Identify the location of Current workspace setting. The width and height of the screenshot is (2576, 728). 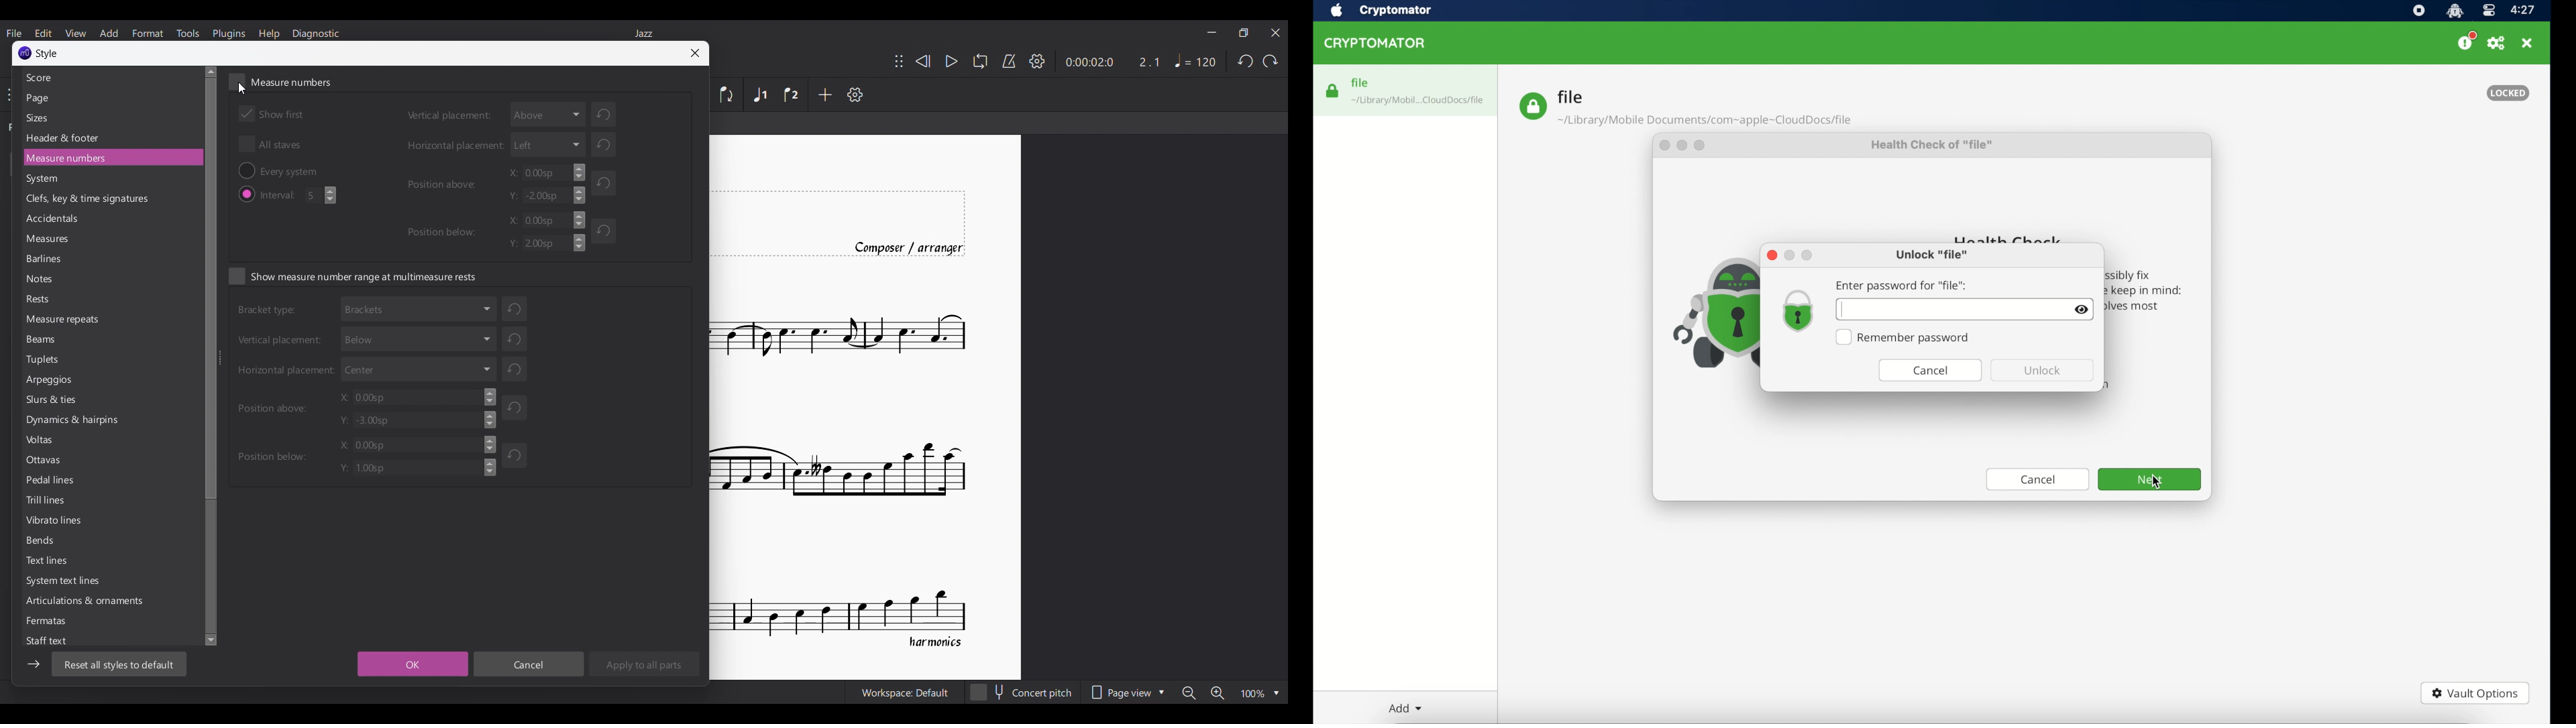
(905, 692).